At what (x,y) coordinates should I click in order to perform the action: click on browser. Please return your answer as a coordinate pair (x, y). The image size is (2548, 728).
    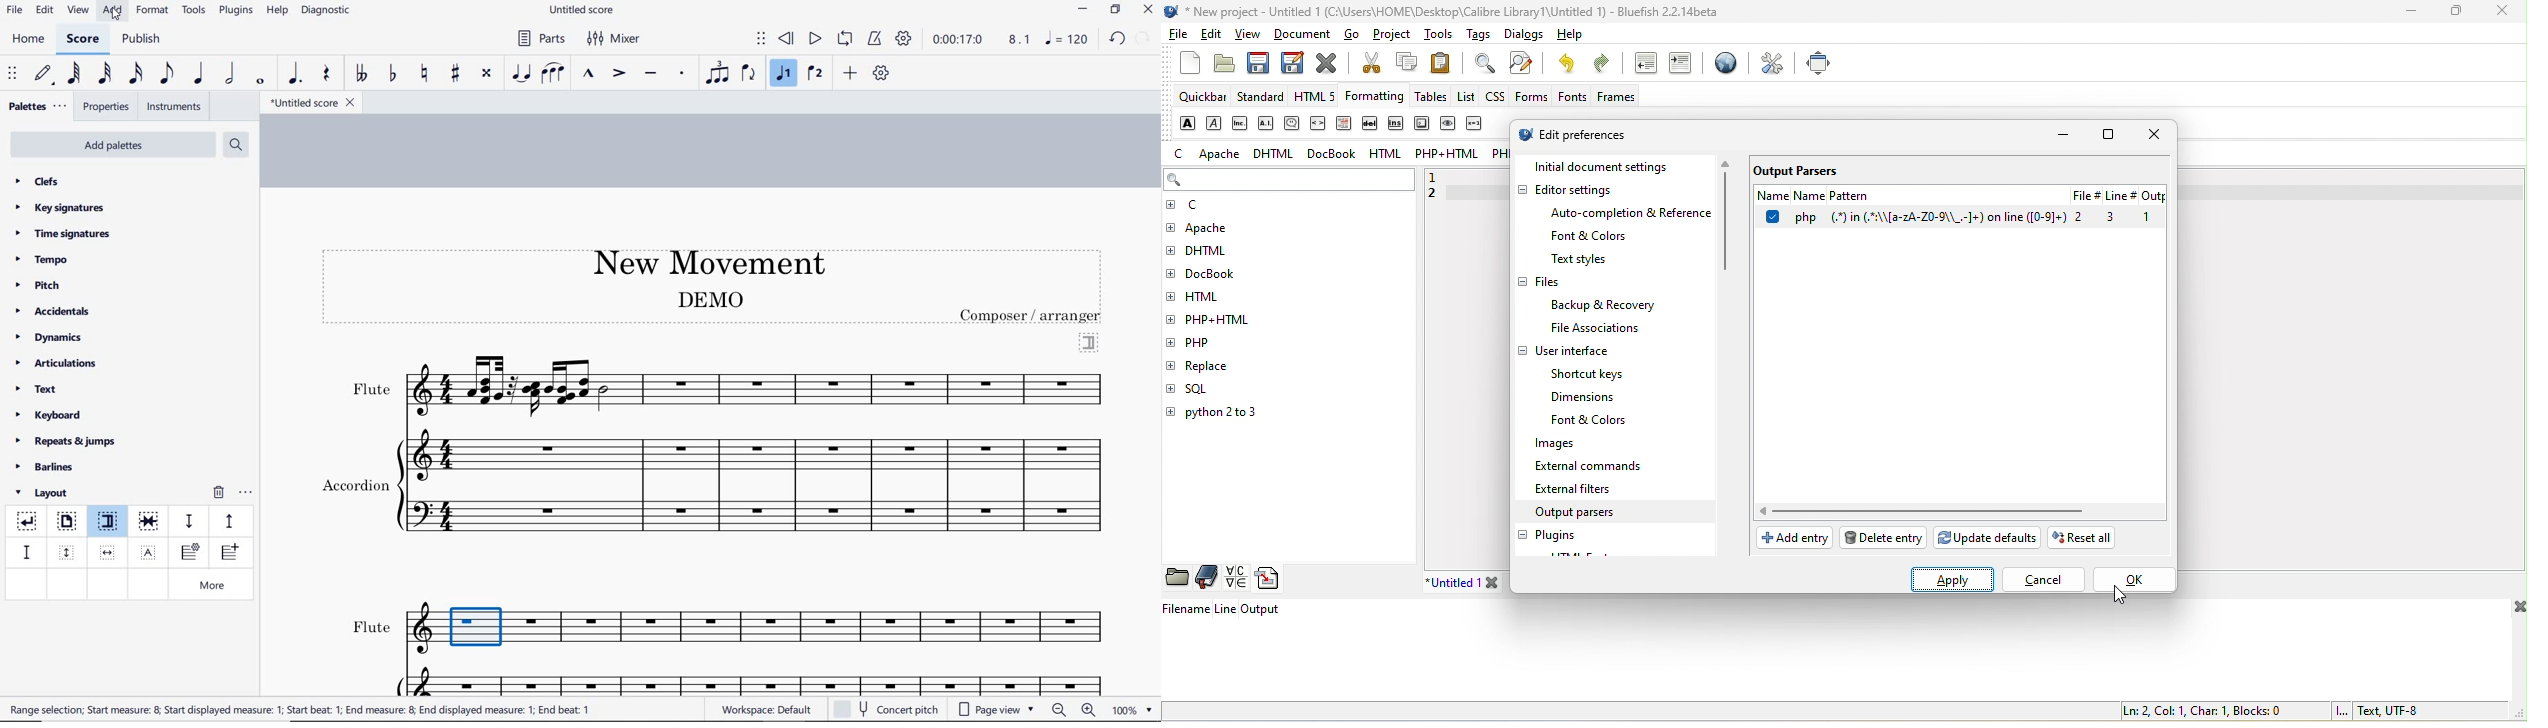
    Looking at the image, I should click on (1723, 67).